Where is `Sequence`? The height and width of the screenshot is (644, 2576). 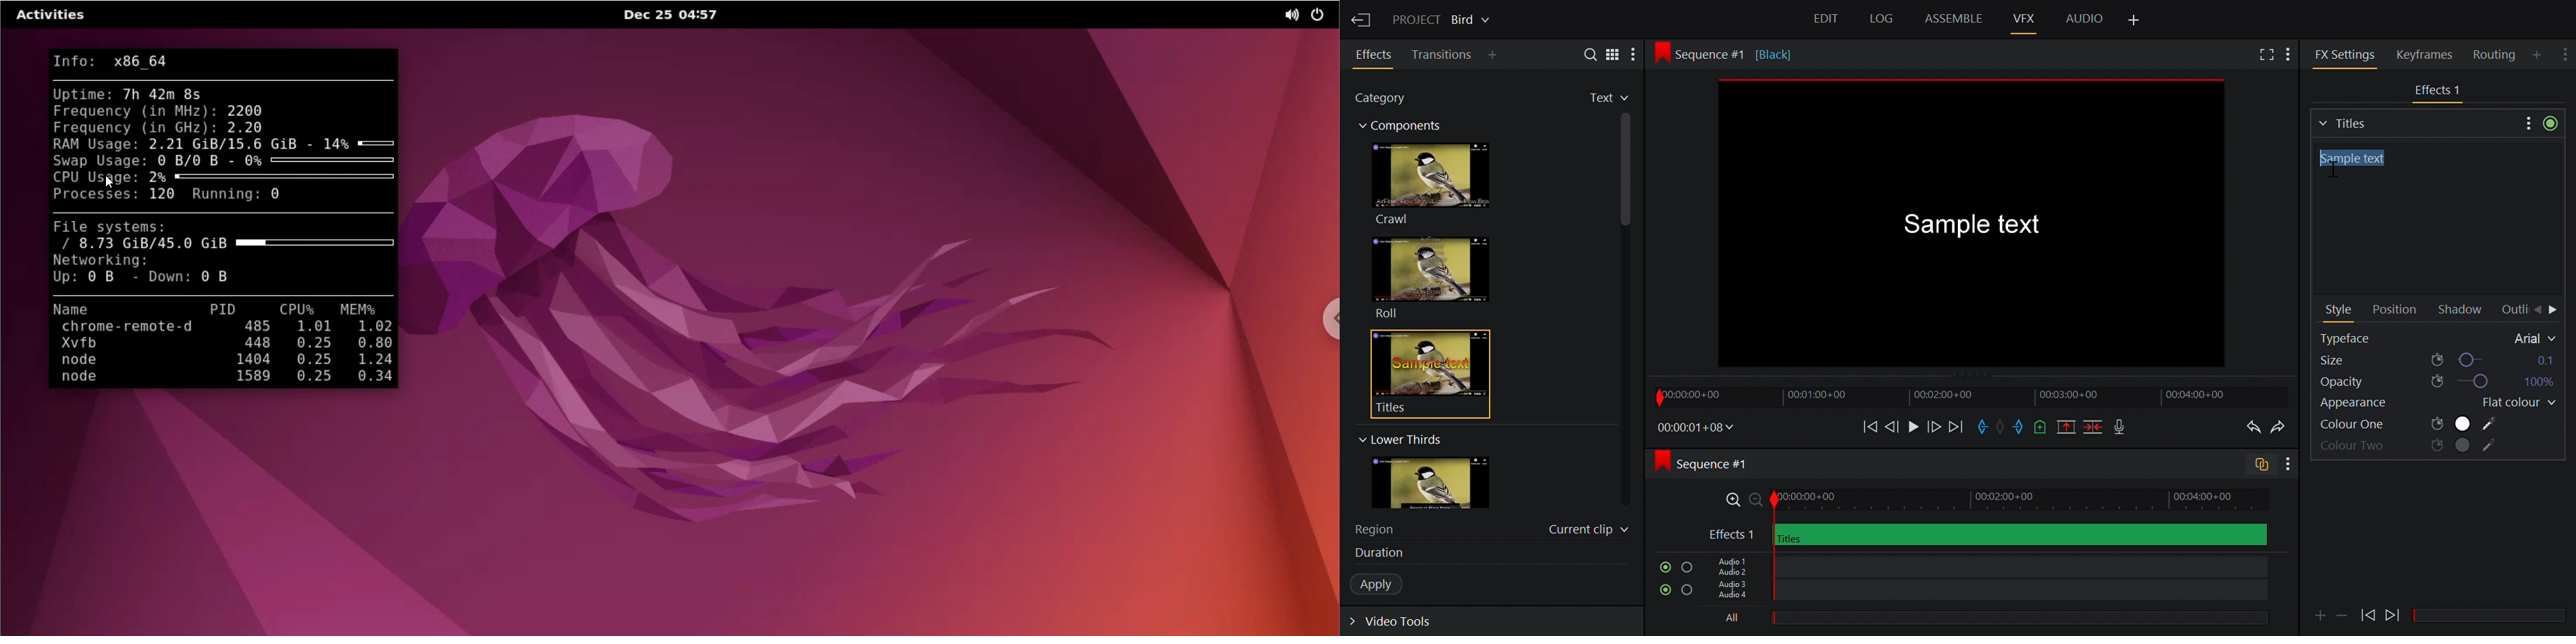
Sequence is located at coordinates (1742, 53).